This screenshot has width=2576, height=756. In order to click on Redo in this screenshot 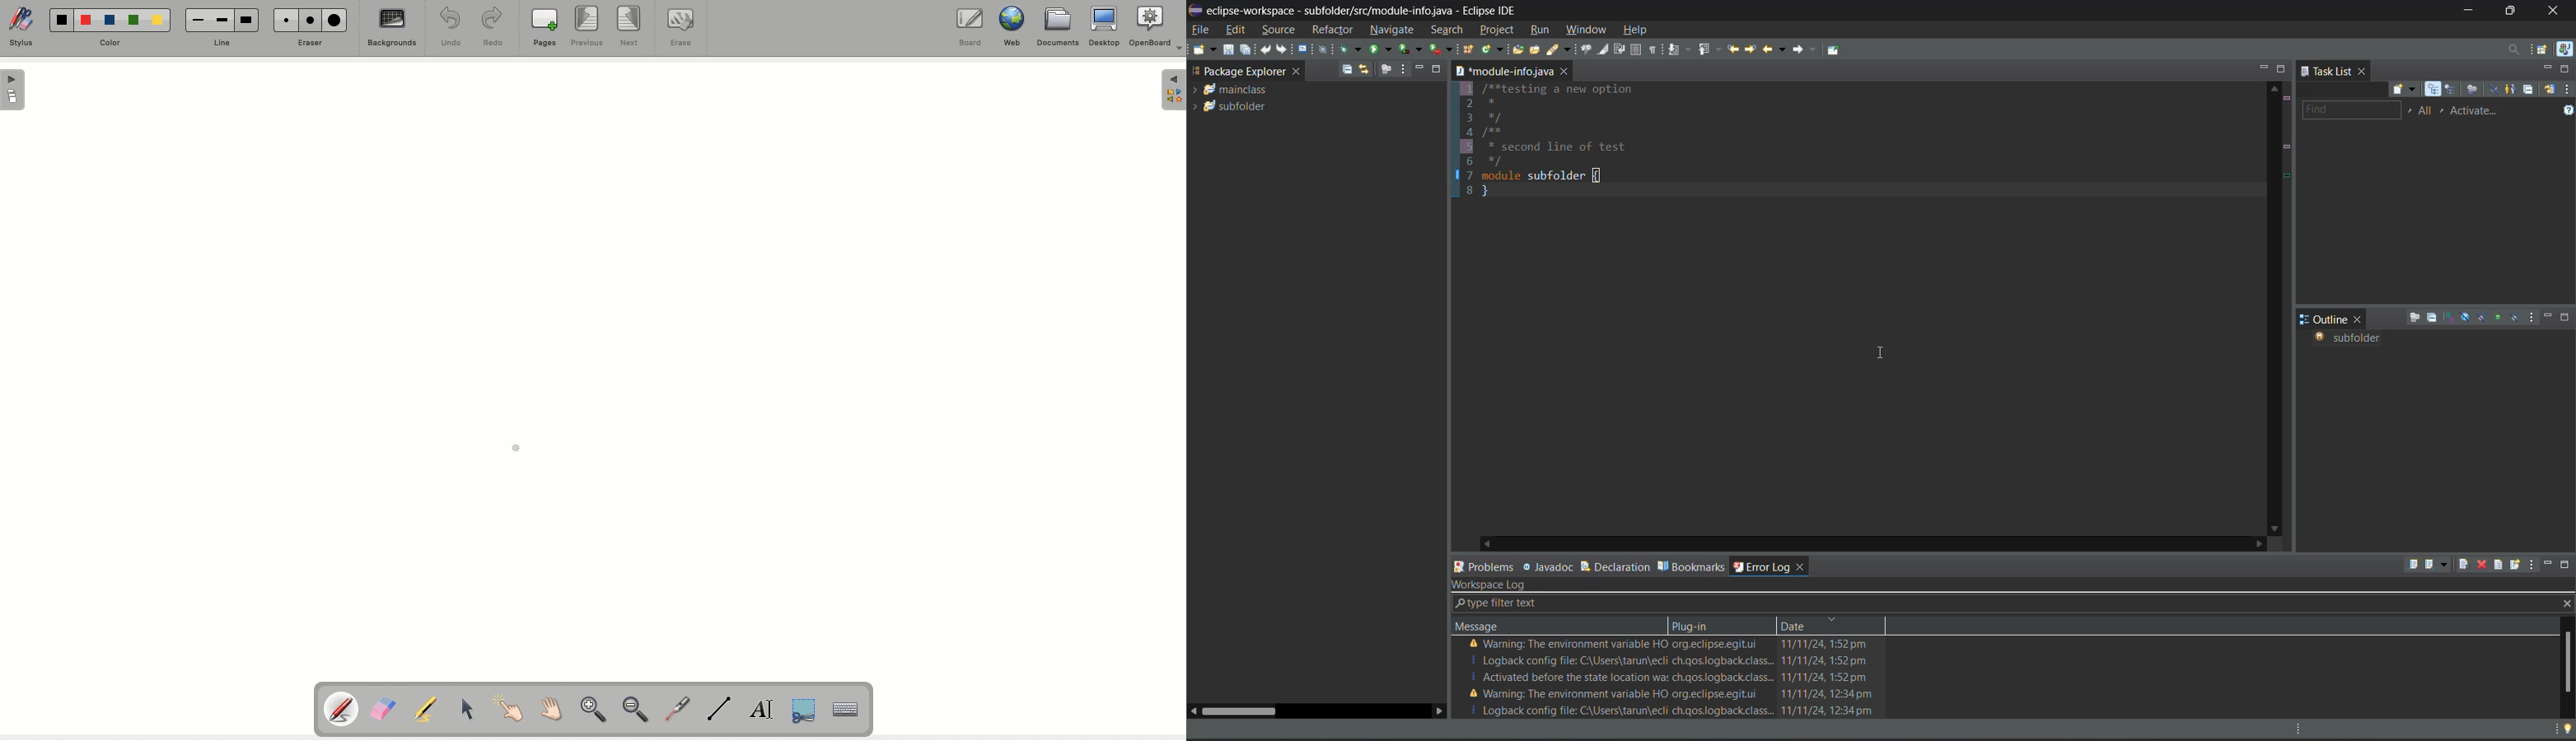, I will do `click(494, 29)`.